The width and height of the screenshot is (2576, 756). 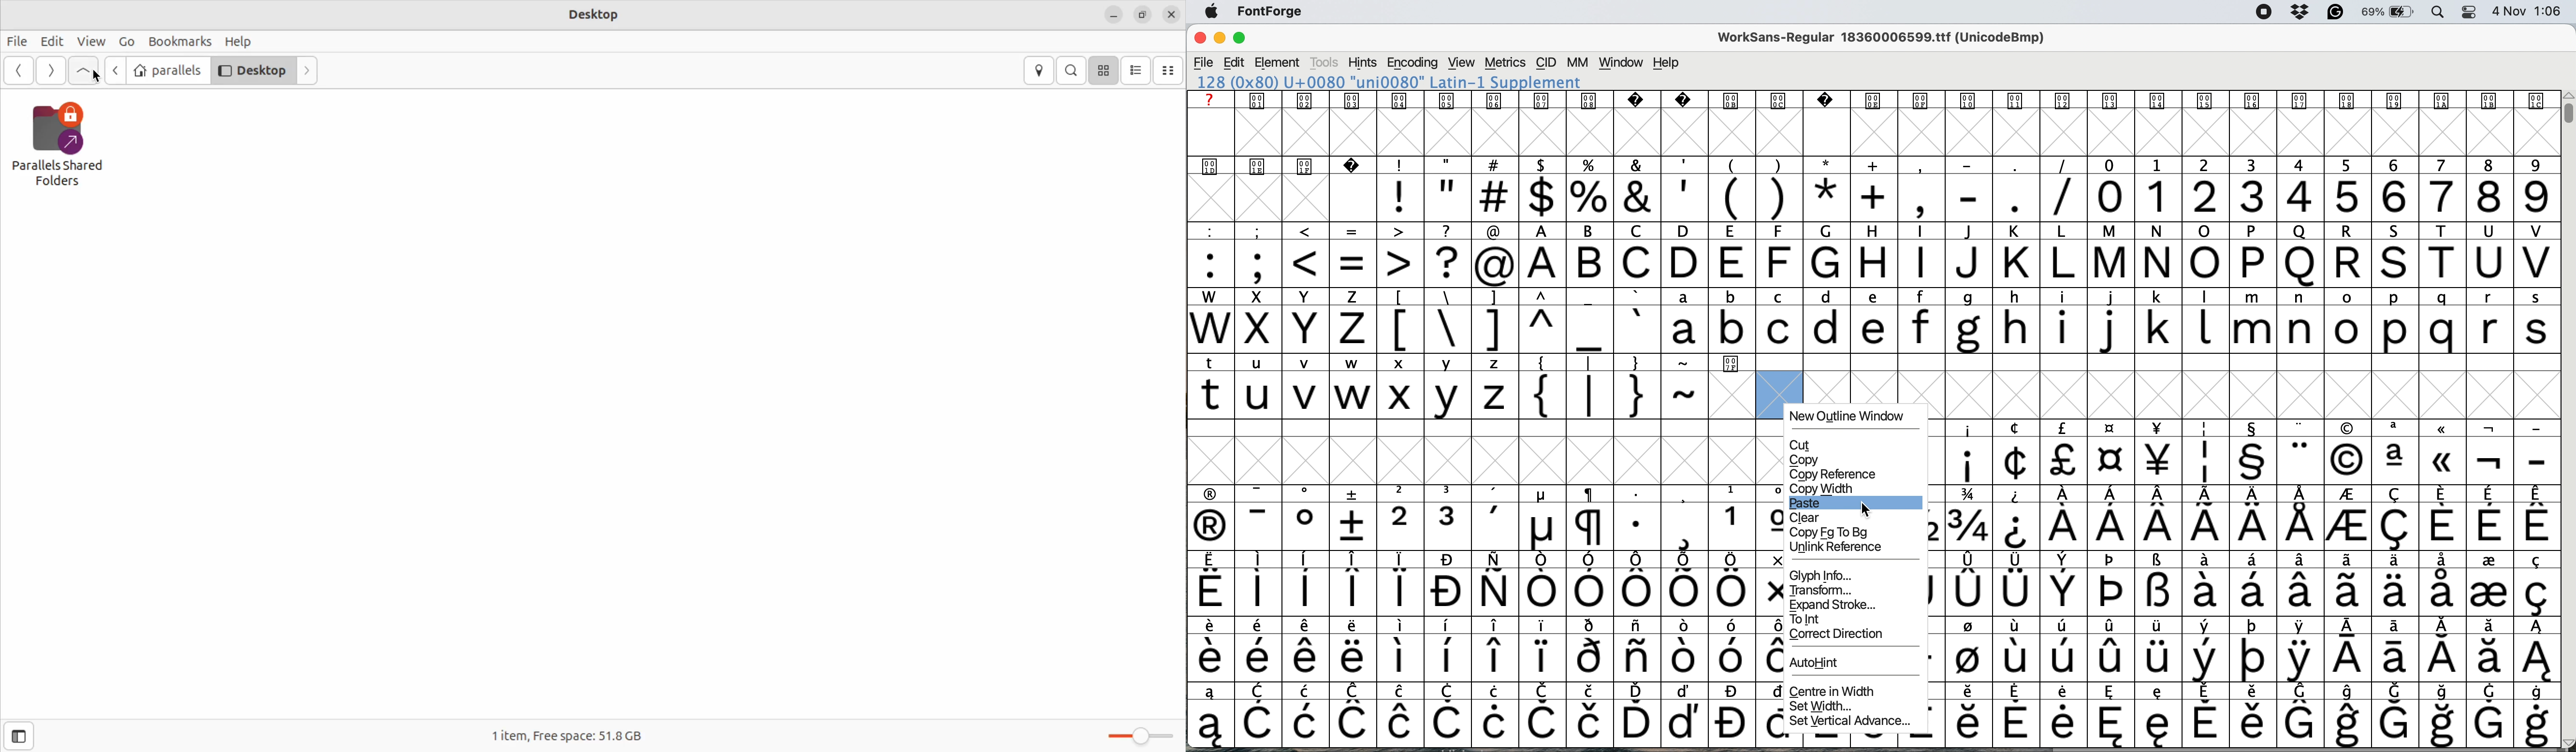 I want to click on t u v w: lower case letters, so click(x=1284, y=396).